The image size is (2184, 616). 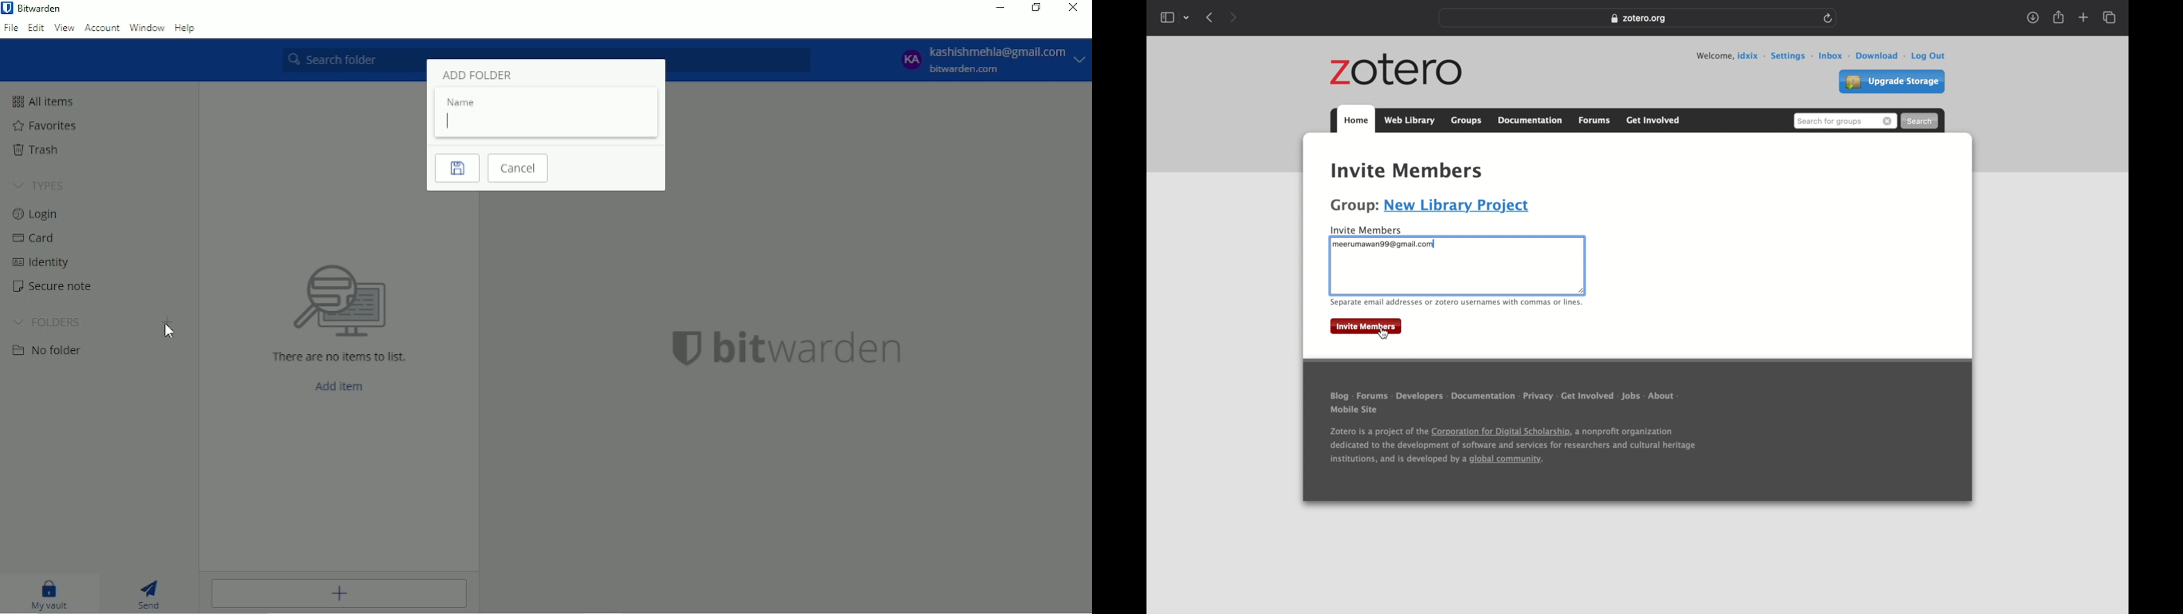 What do you see at coordinates (1421, 395) in the screenshot?
I see `developers` at bounding box center [1421, 395].